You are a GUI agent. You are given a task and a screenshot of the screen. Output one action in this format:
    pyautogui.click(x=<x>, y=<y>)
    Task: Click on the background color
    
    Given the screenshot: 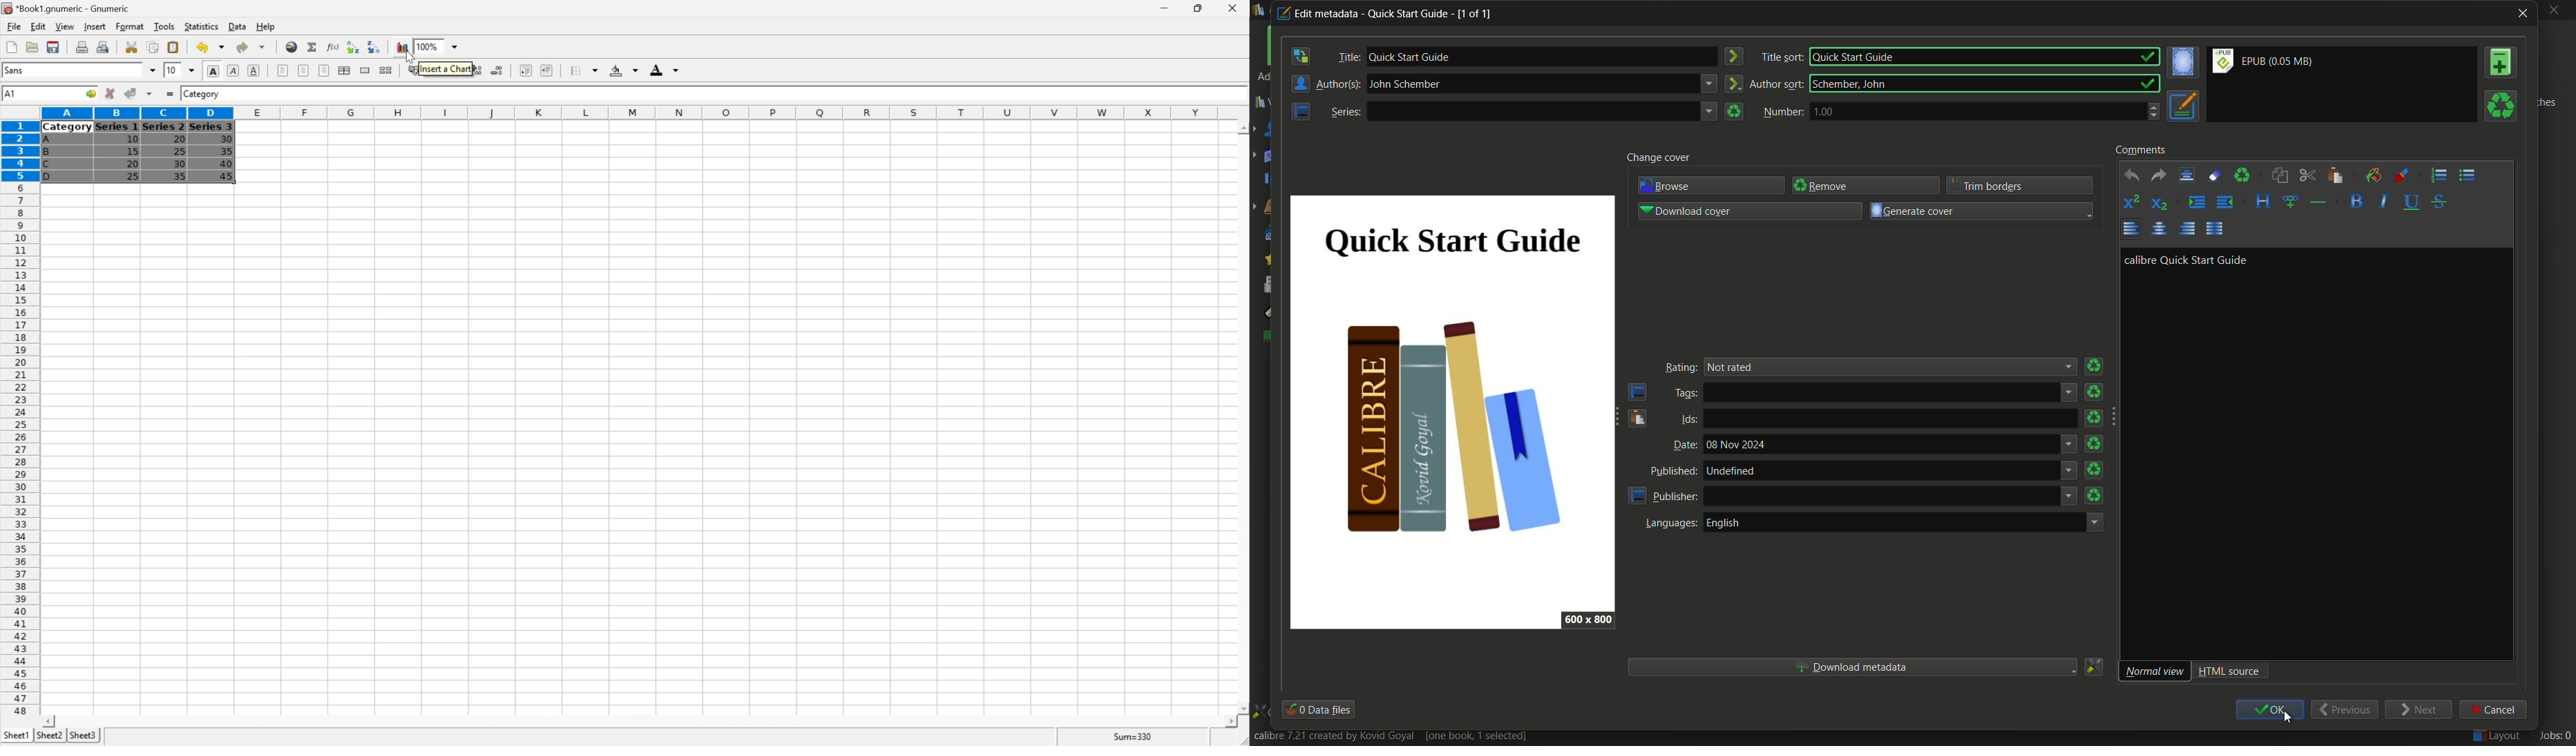 What is the action you would take?
    pyautogui.click(x=2370, y=175)
    